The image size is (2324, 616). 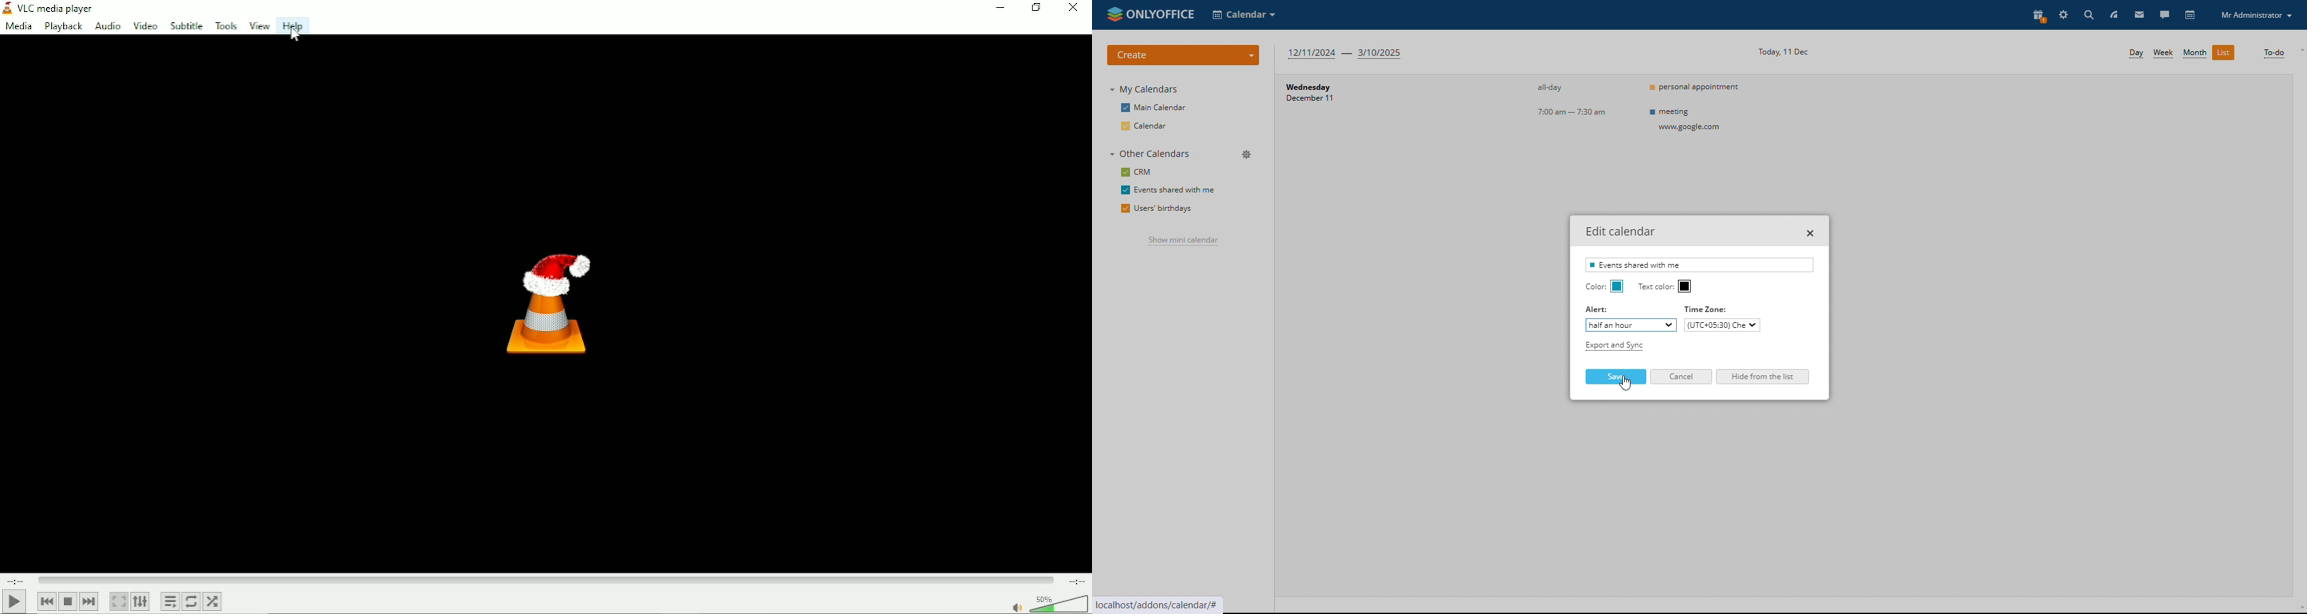 I want to click on next three months, so click(x=1346, y=54).